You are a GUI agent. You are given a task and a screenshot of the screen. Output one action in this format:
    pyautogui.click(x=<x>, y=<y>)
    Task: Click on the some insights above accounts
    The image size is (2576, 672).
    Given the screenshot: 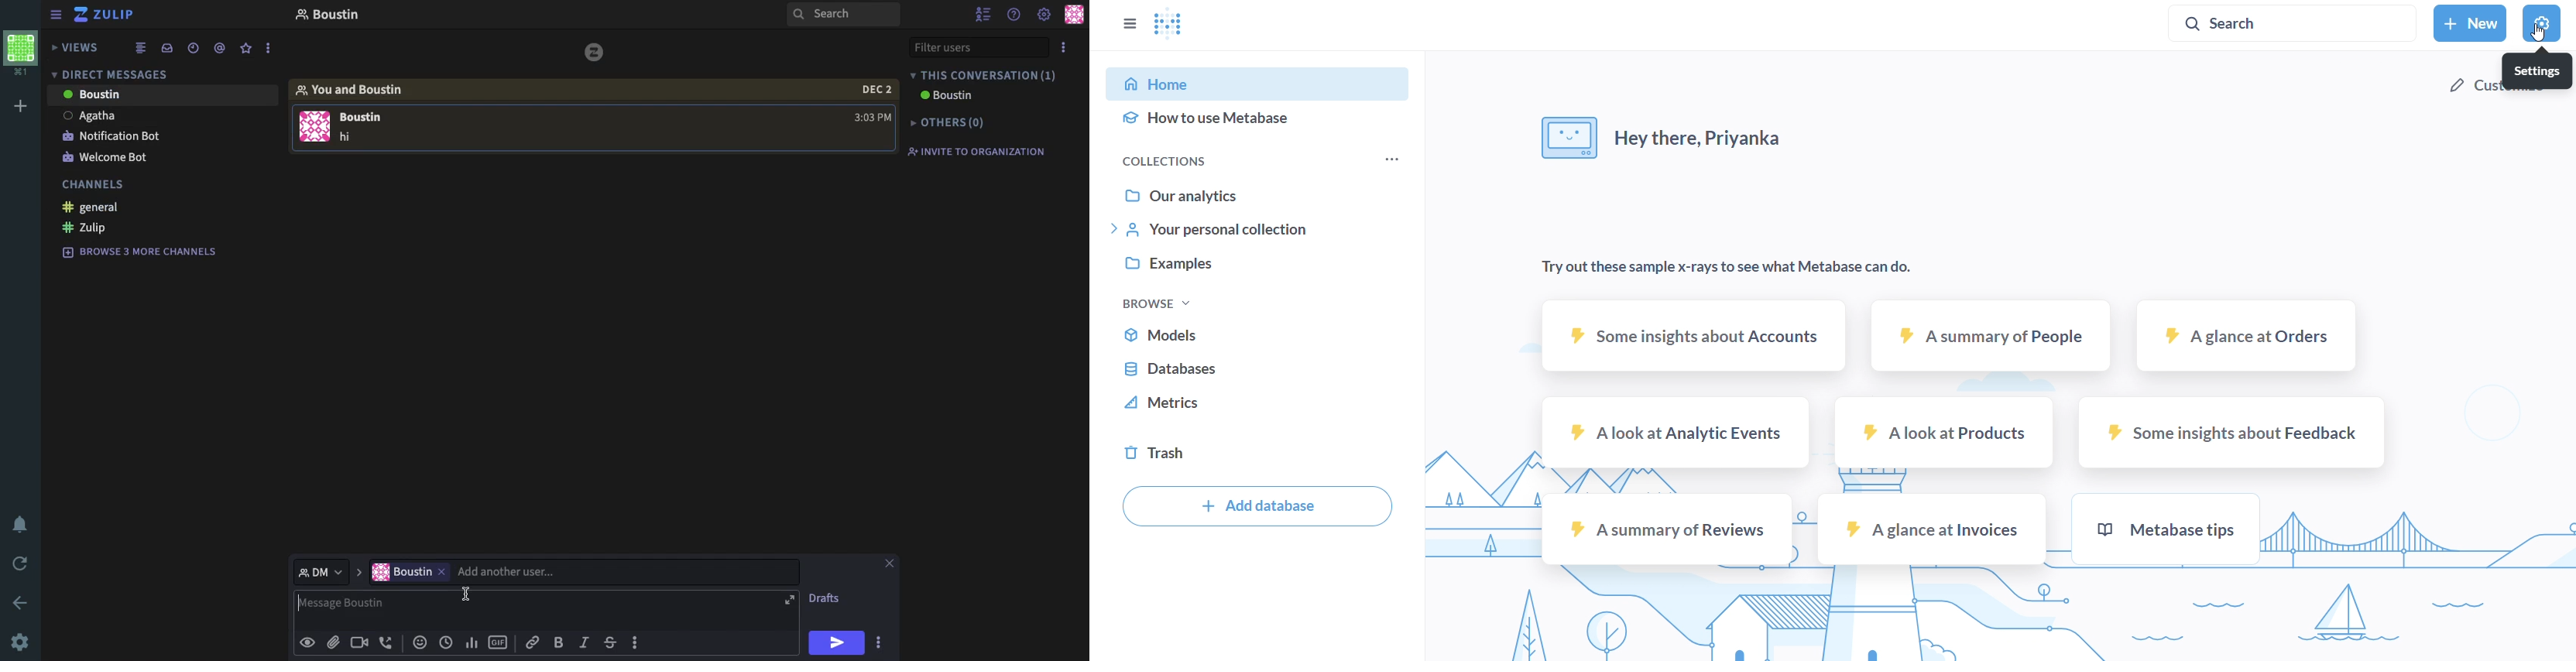 What is the action you would take?
    pyautogui.click(x=1690, y=336)
    